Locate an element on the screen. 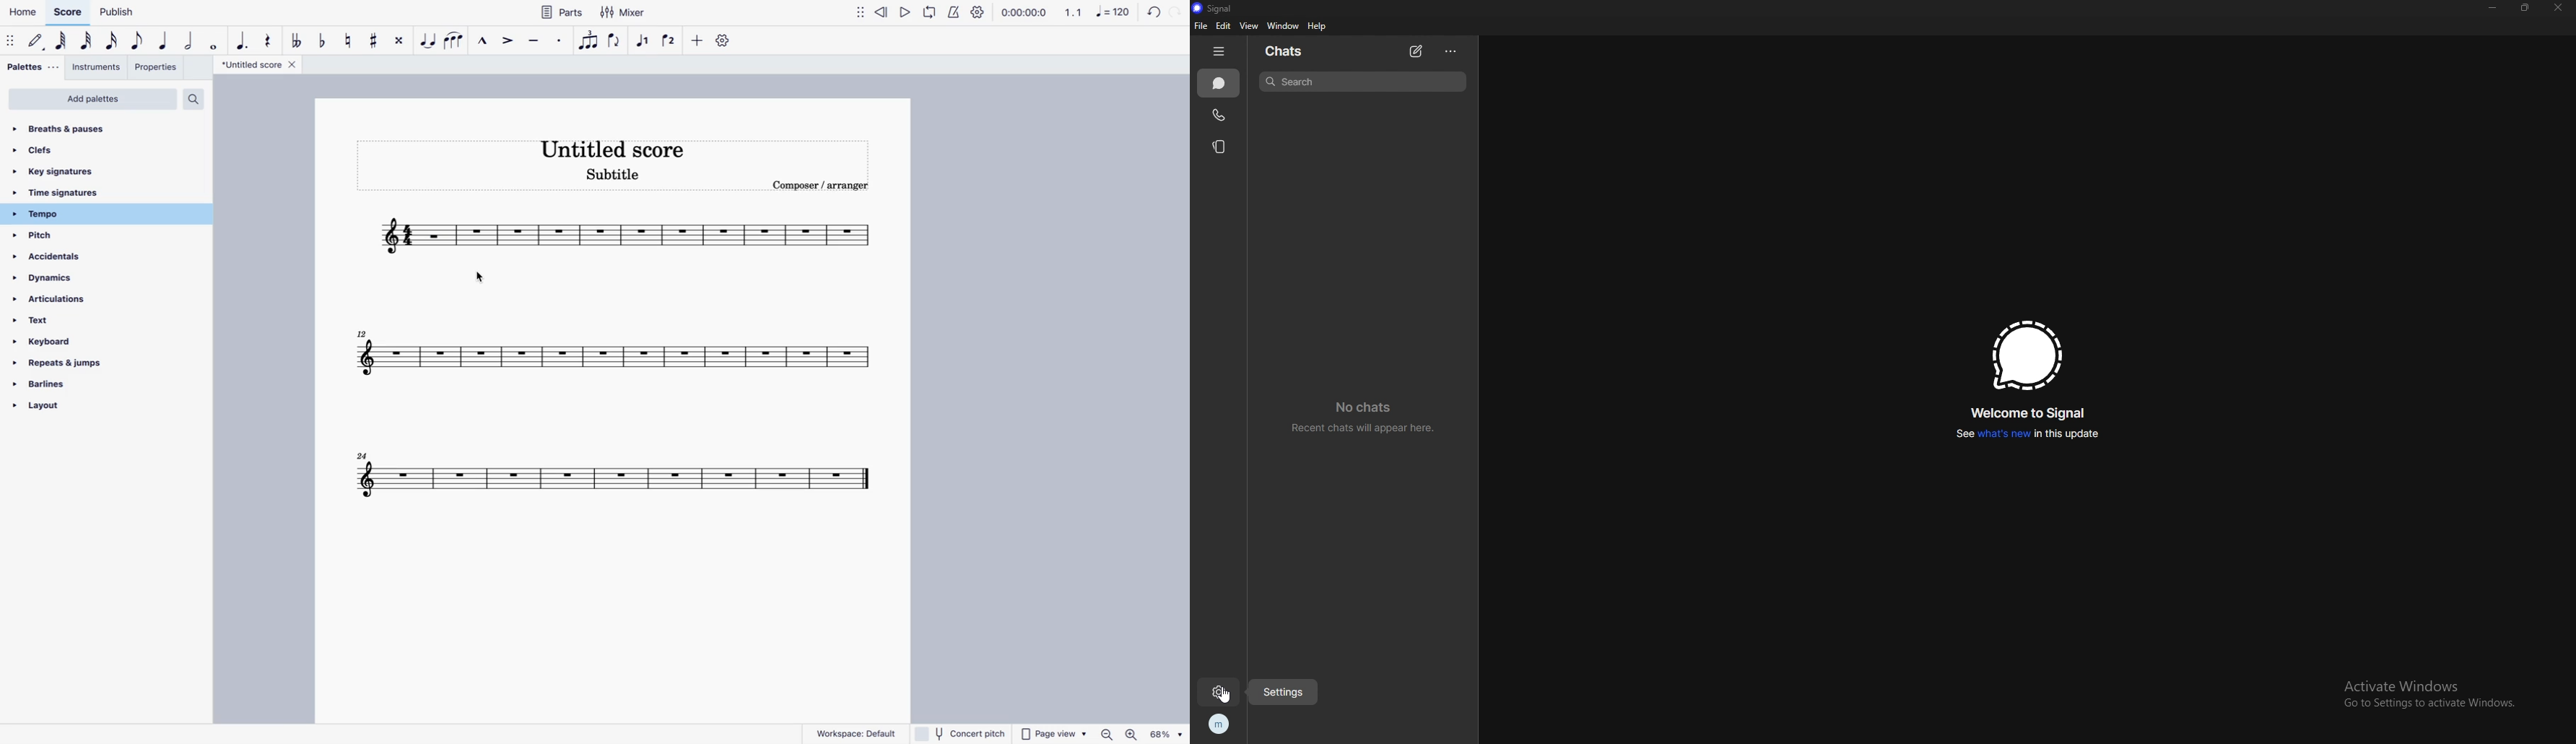 Image resolution: width=2576 pixels, height=756 pixels. voice 2 is located at coordinates (670, 40).